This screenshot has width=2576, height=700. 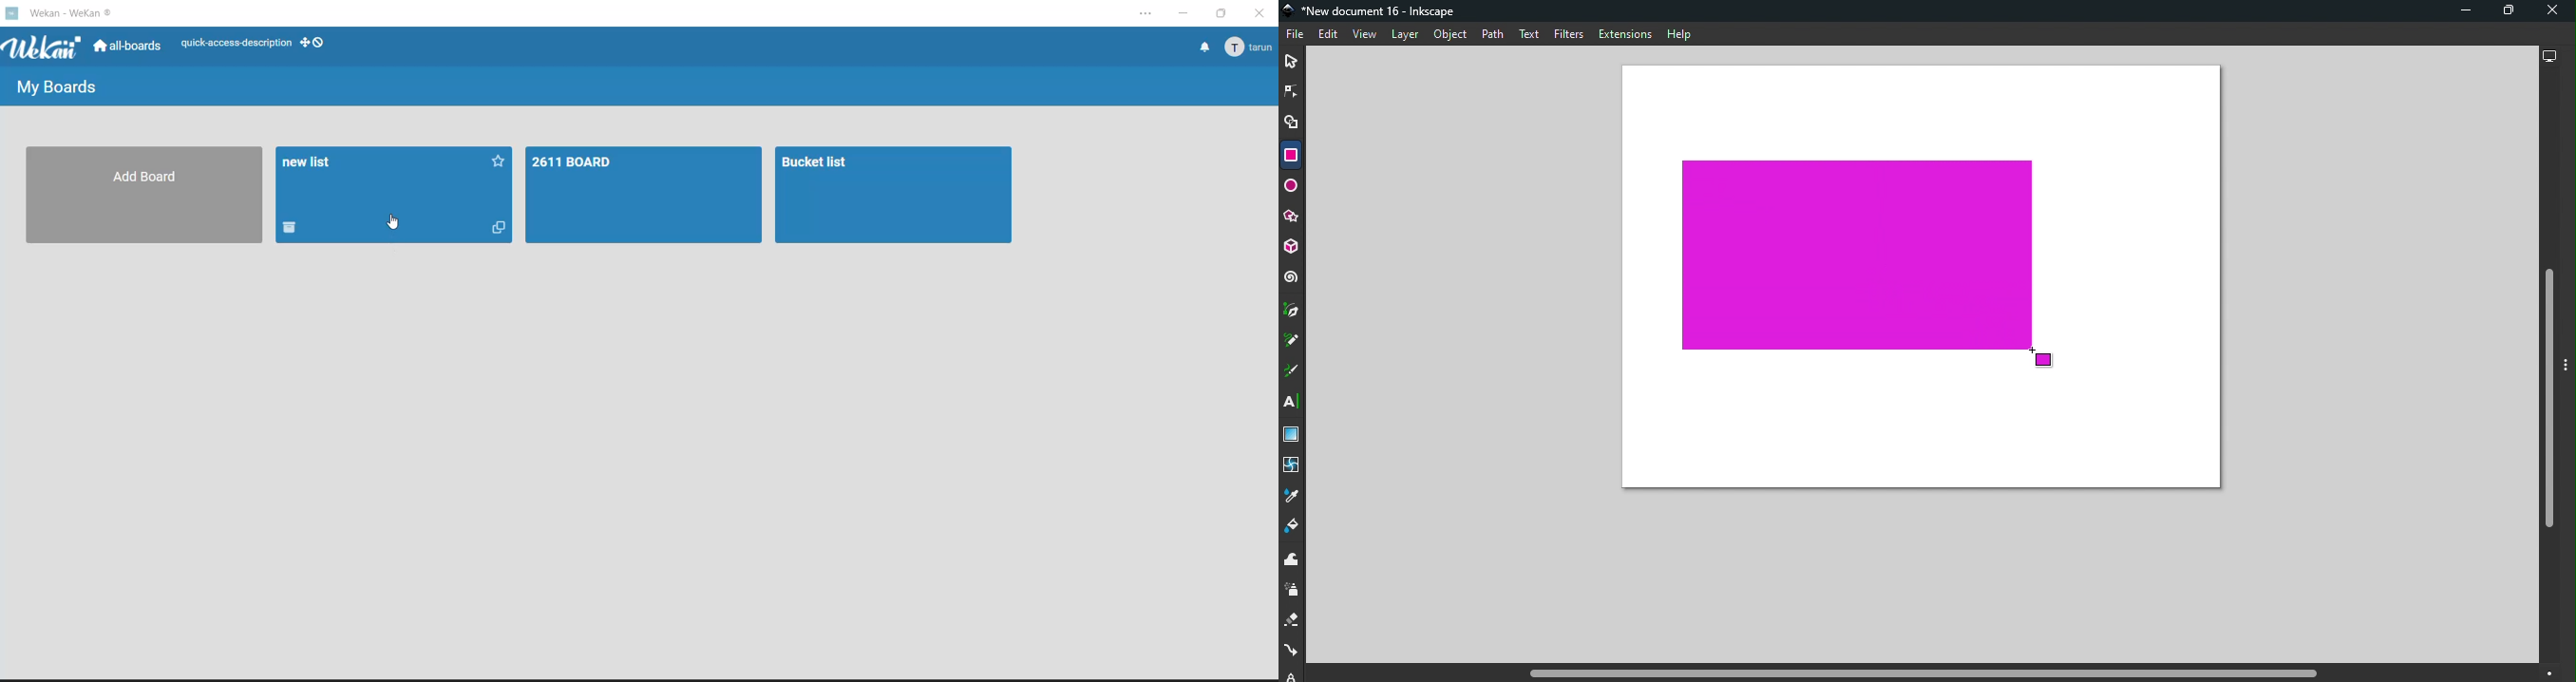 I want to click on Pen tool, so click(x=1293, y=311).